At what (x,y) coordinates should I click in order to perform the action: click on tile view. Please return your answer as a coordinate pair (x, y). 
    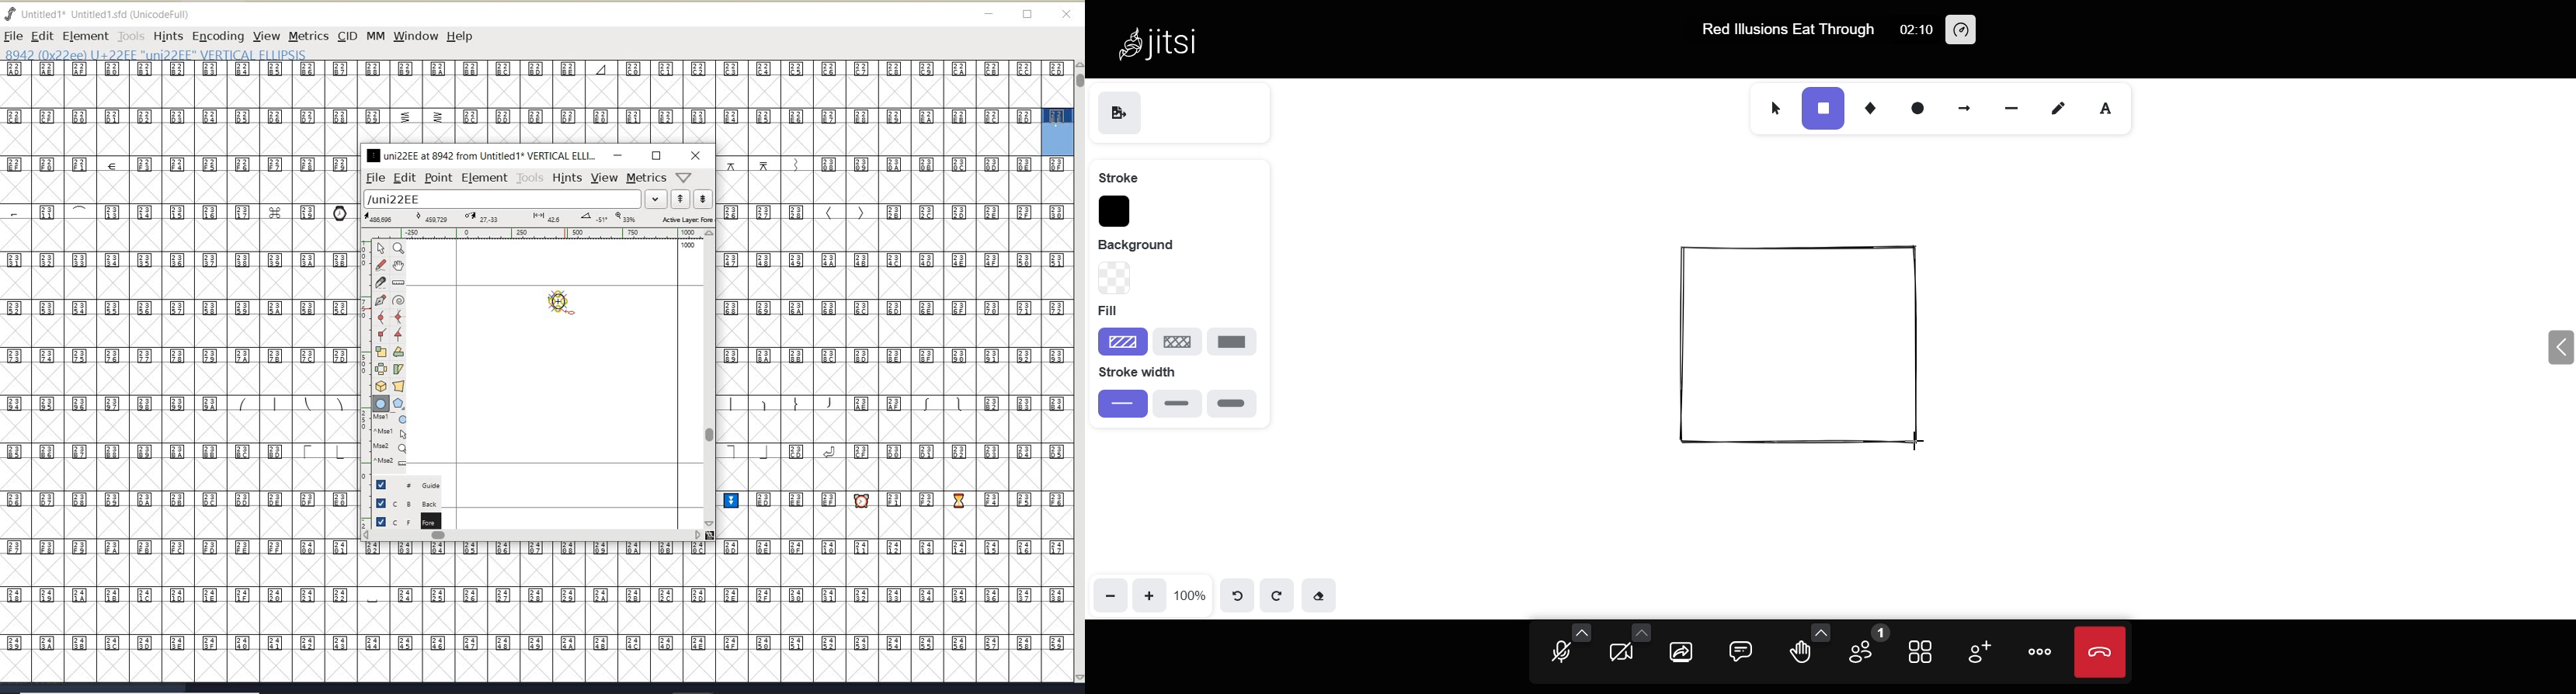
    Looking at the image, I should click on (1923, 651).